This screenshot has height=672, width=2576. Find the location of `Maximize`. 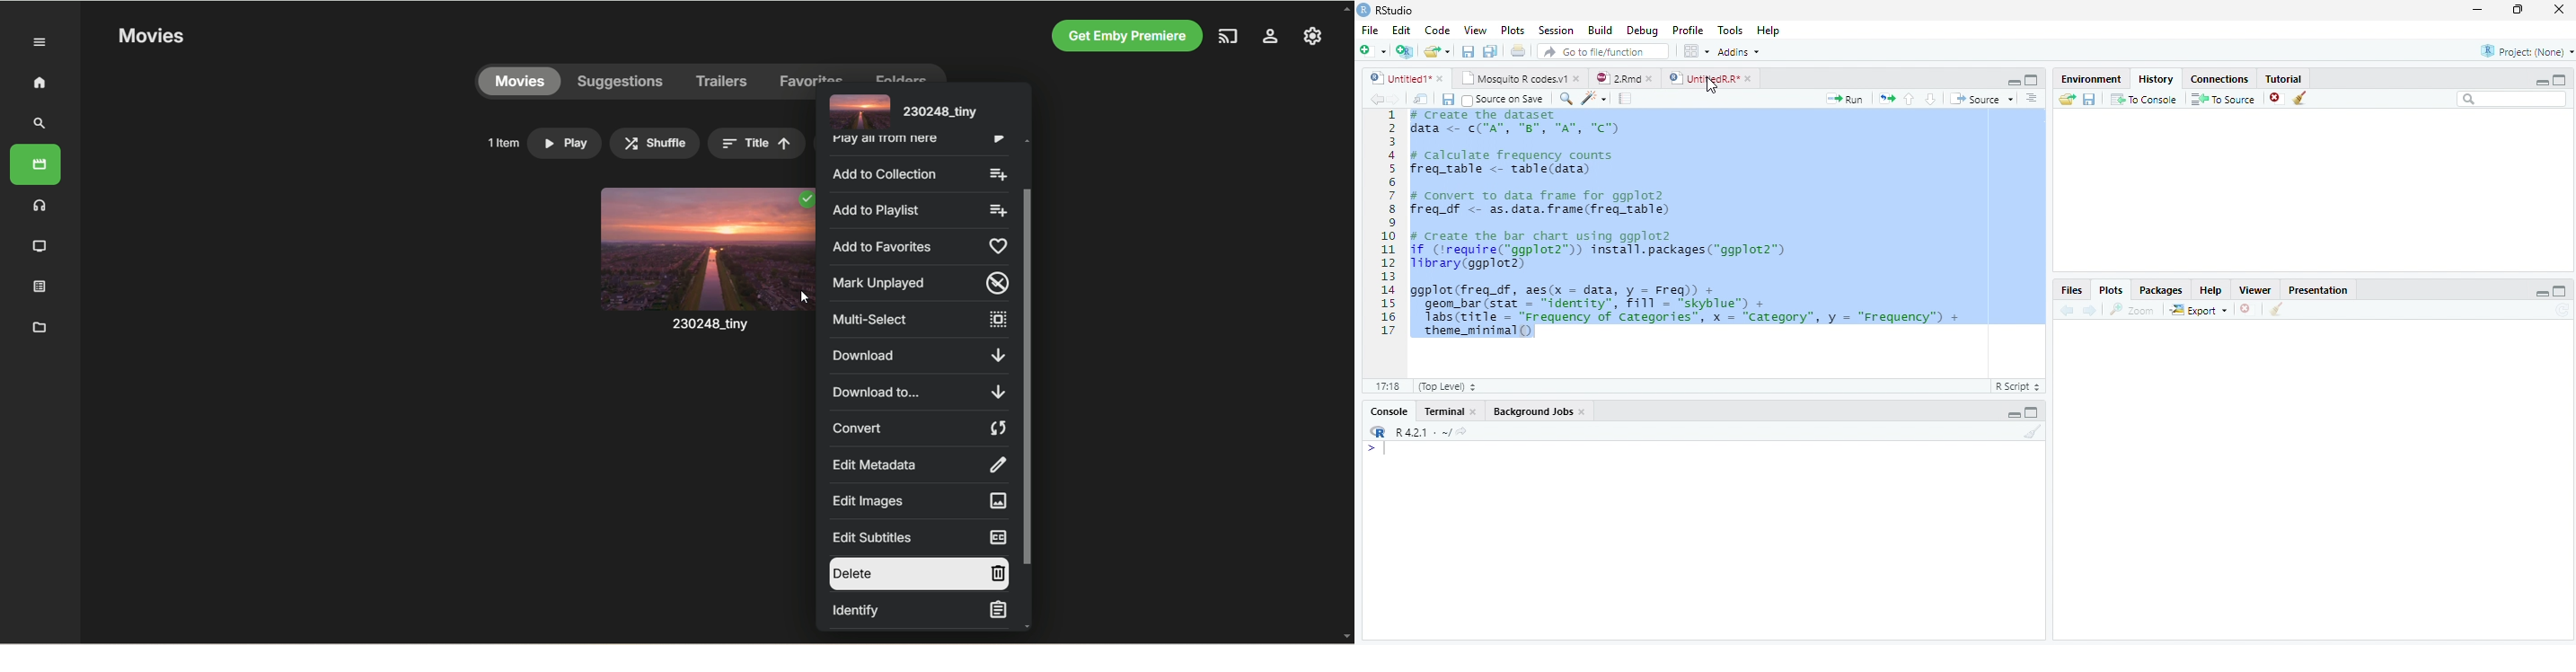

Maximize is located at coordinates (2519, 12).